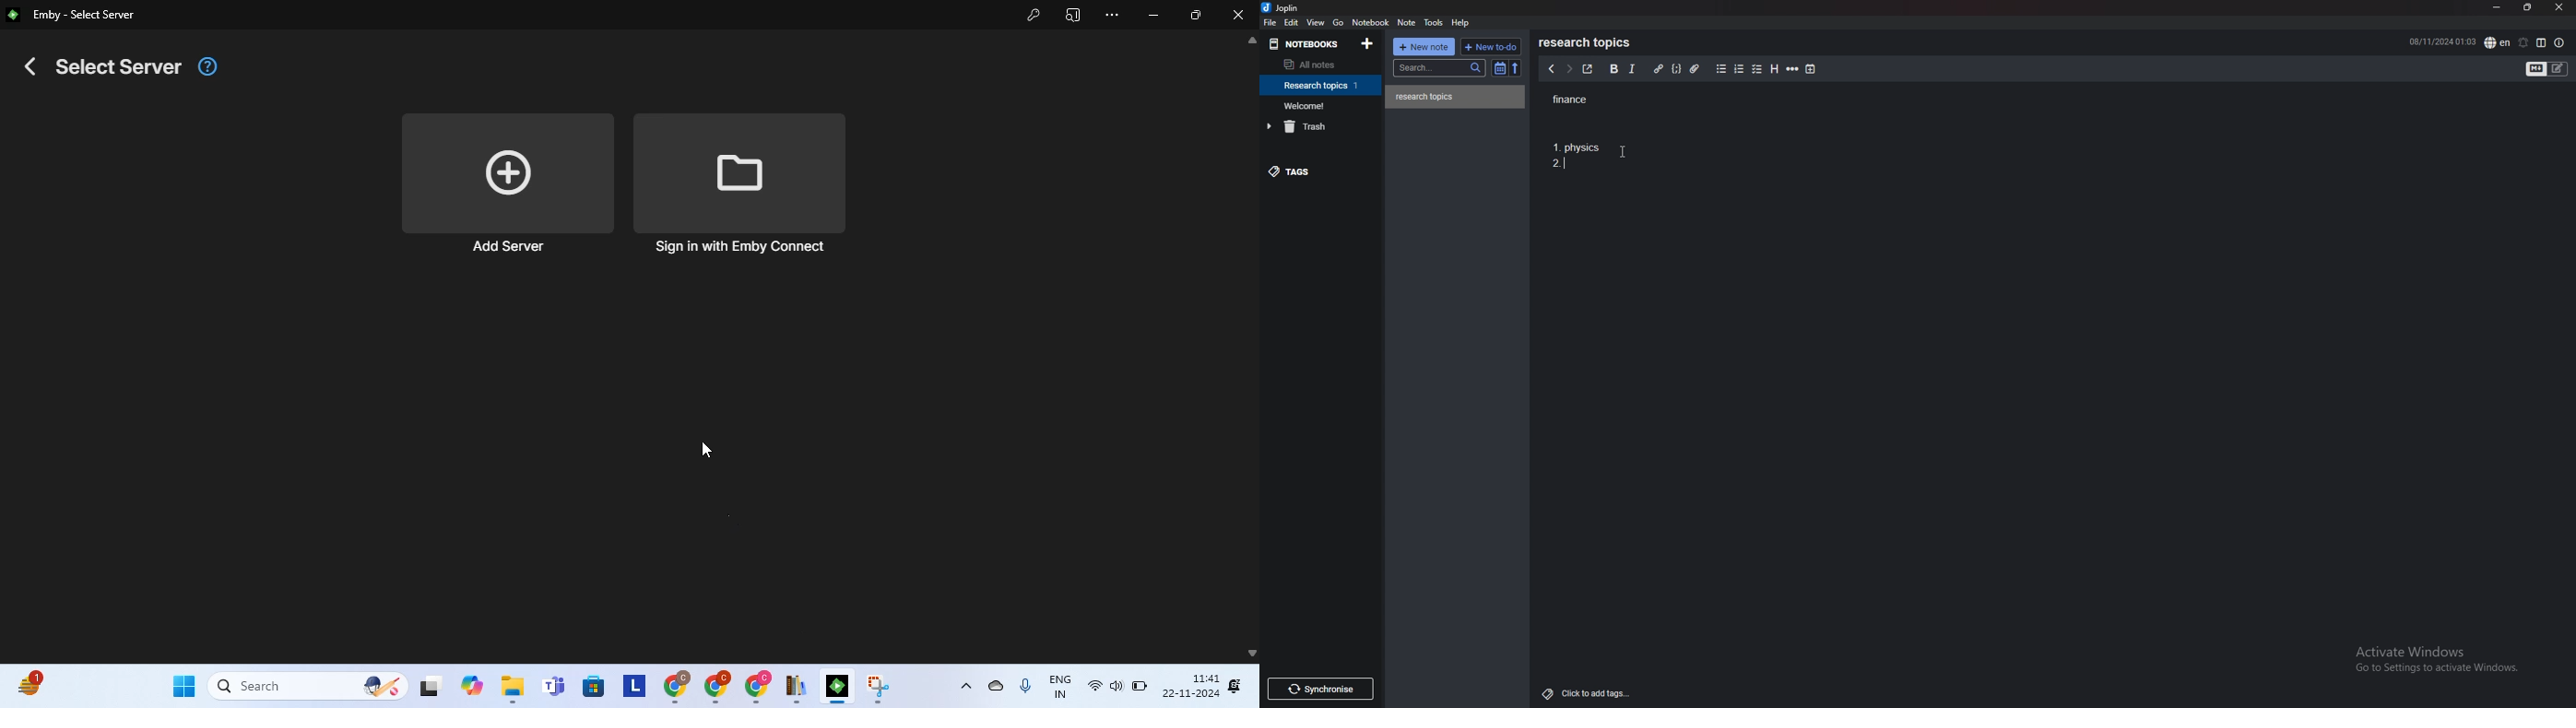 This screenshot has width=2576, height=728. What do you see at coordinates (1291, 22) in the screenshot?
I see `edit` at bounding box center [1291, 22].